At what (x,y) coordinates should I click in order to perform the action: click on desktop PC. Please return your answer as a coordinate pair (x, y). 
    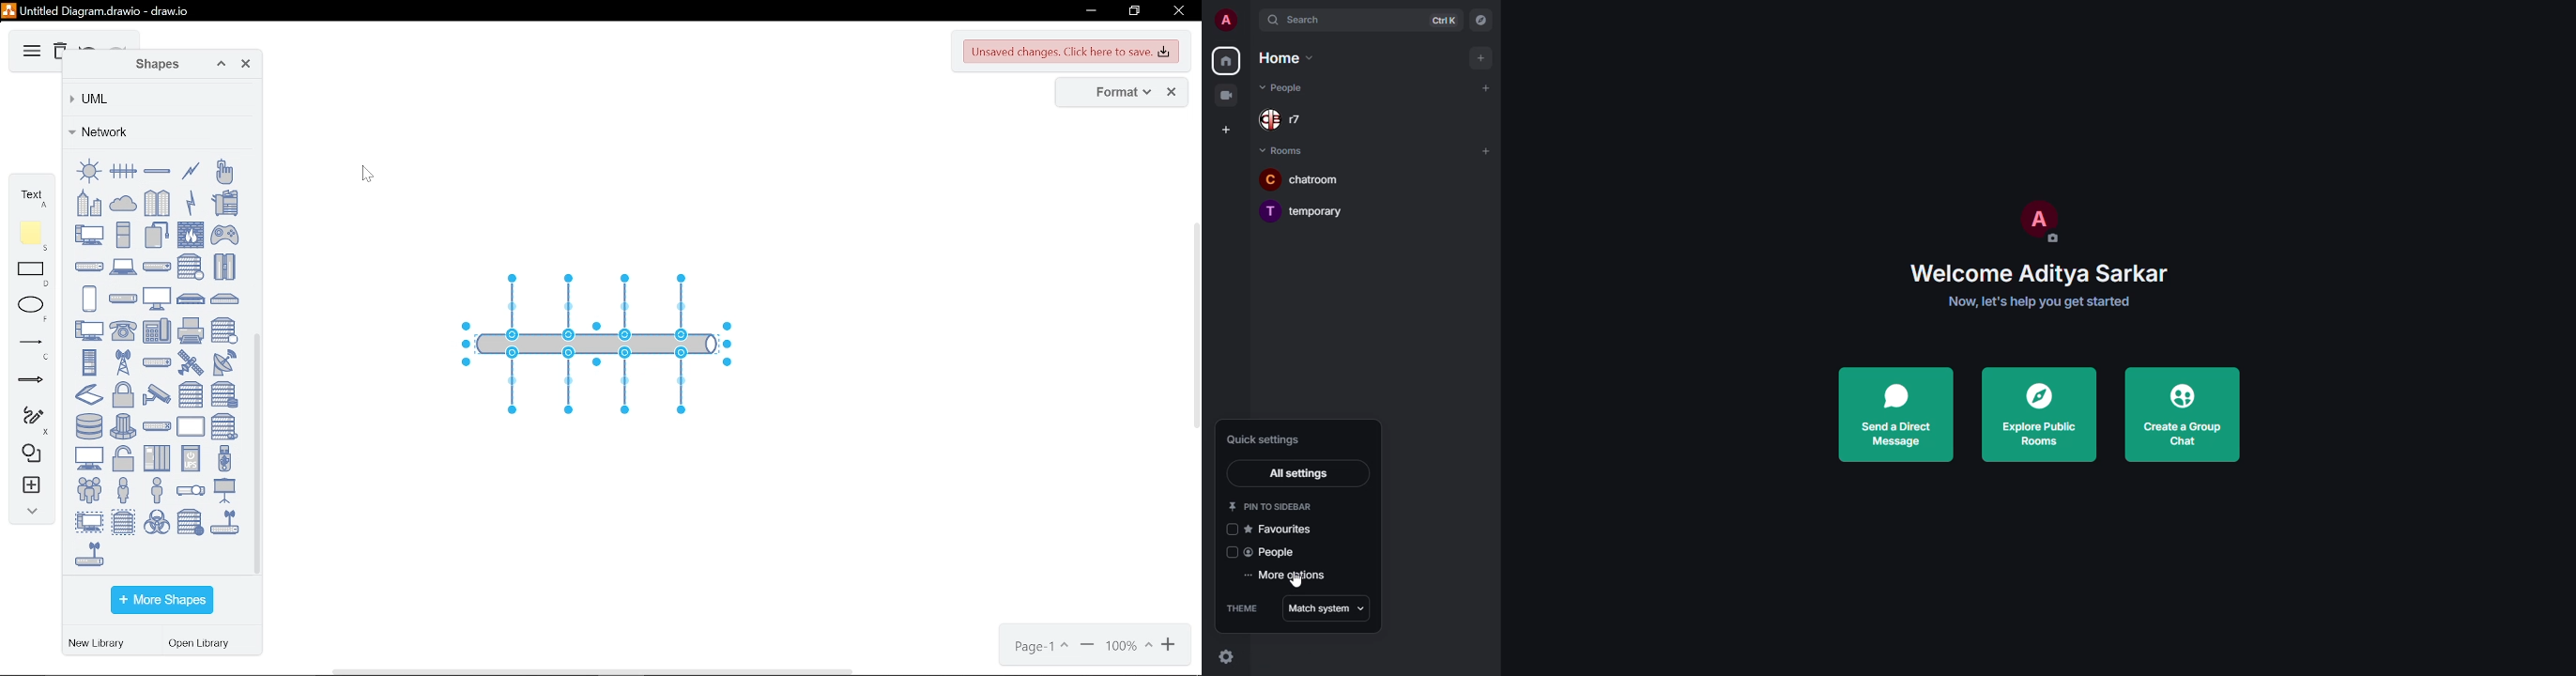
    Looking at the image, I should click on (123, 234).